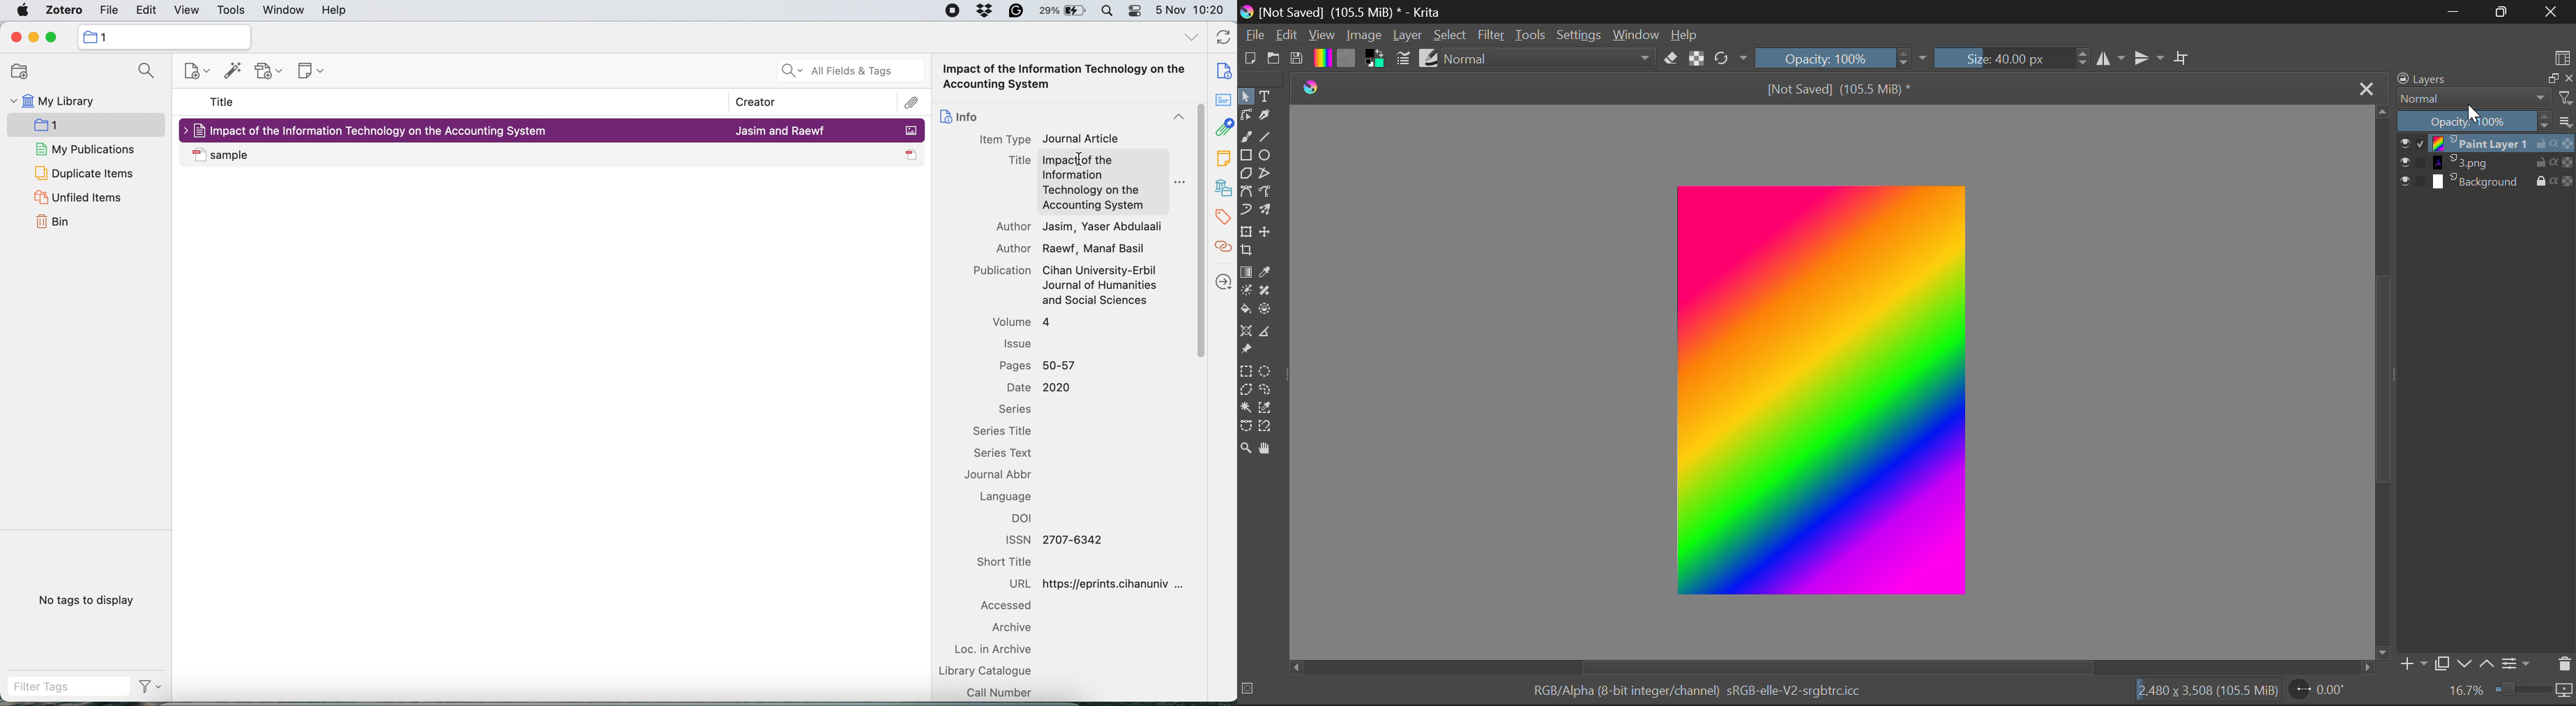 The width and height of the screenshot is (2576, 728). I want to click on unfiled items, so click(78, 197).